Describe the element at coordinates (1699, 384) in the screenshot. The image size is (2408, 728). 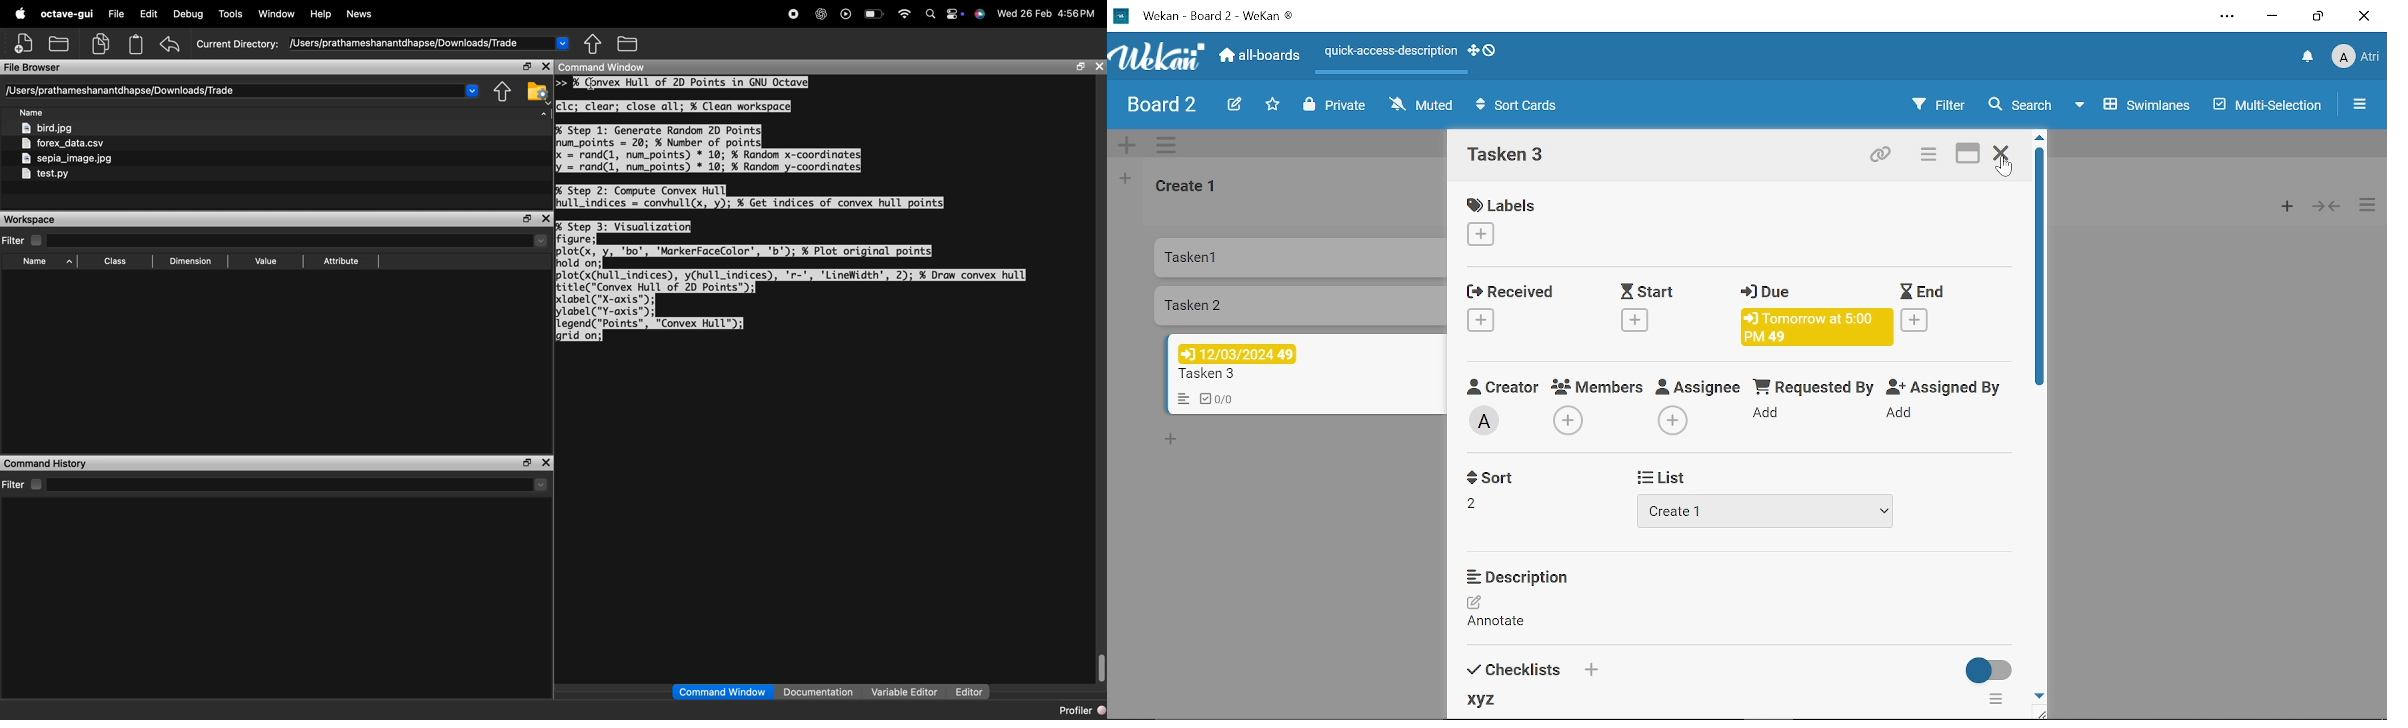
I see `Assignee` at that location.